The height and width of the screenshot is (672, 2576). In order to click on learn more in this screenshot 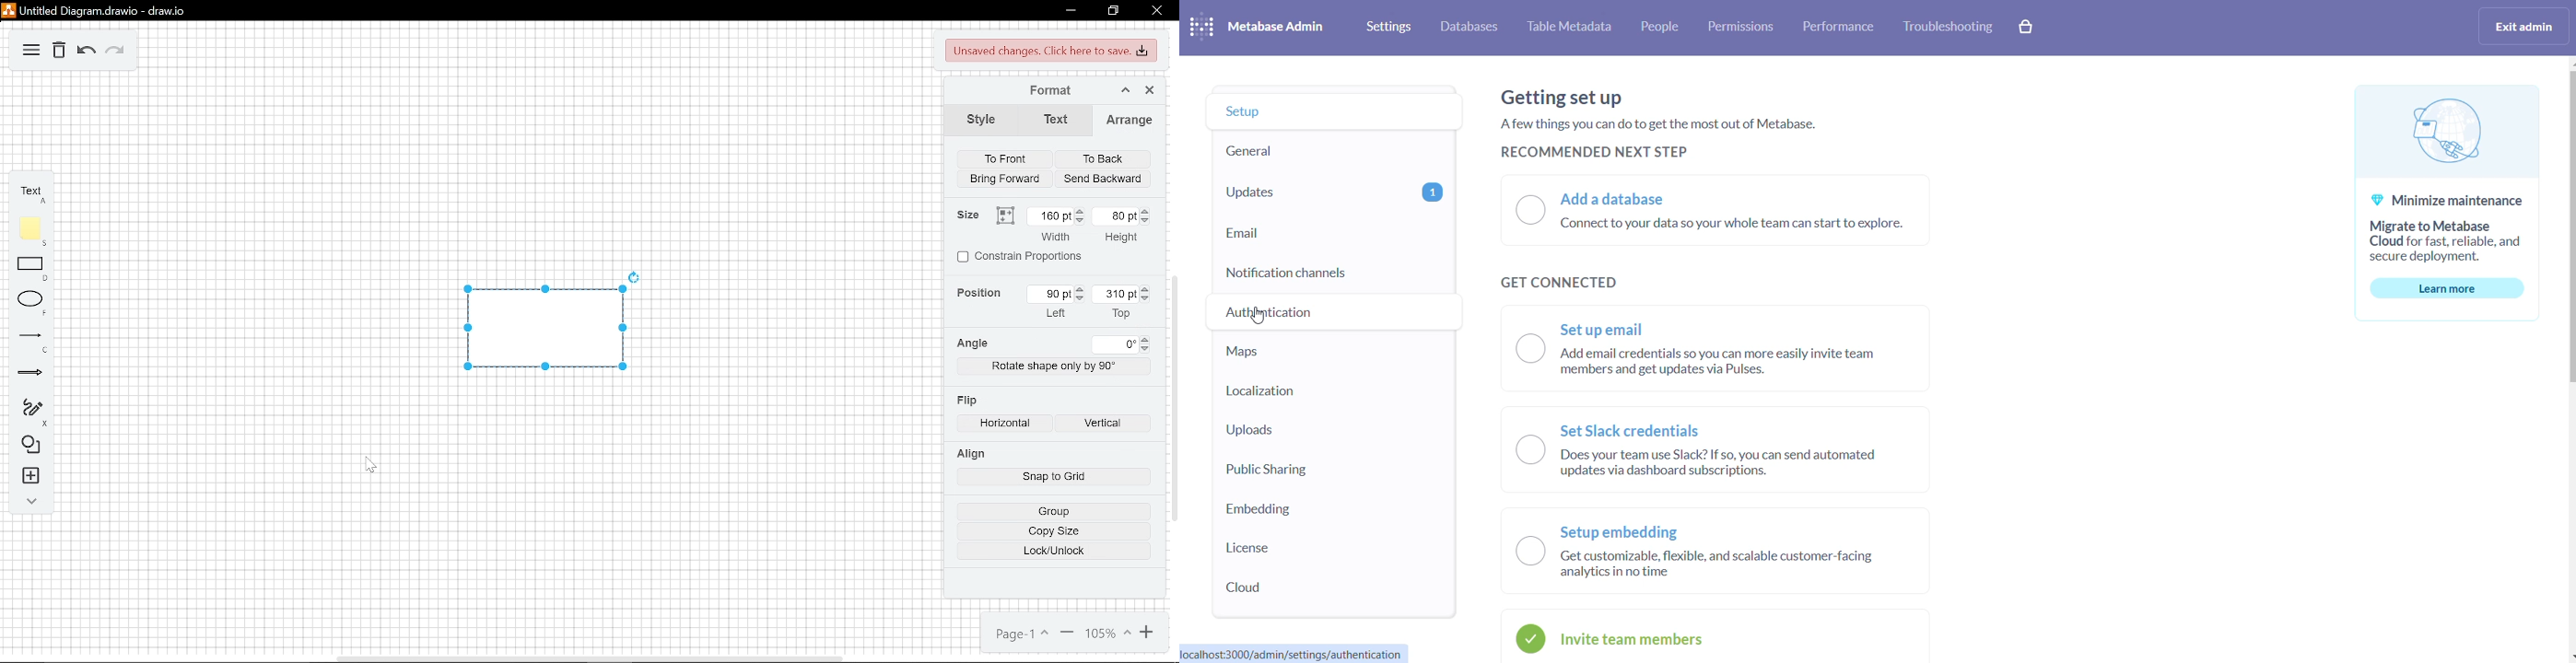, I will do `click(2442, 288)`.